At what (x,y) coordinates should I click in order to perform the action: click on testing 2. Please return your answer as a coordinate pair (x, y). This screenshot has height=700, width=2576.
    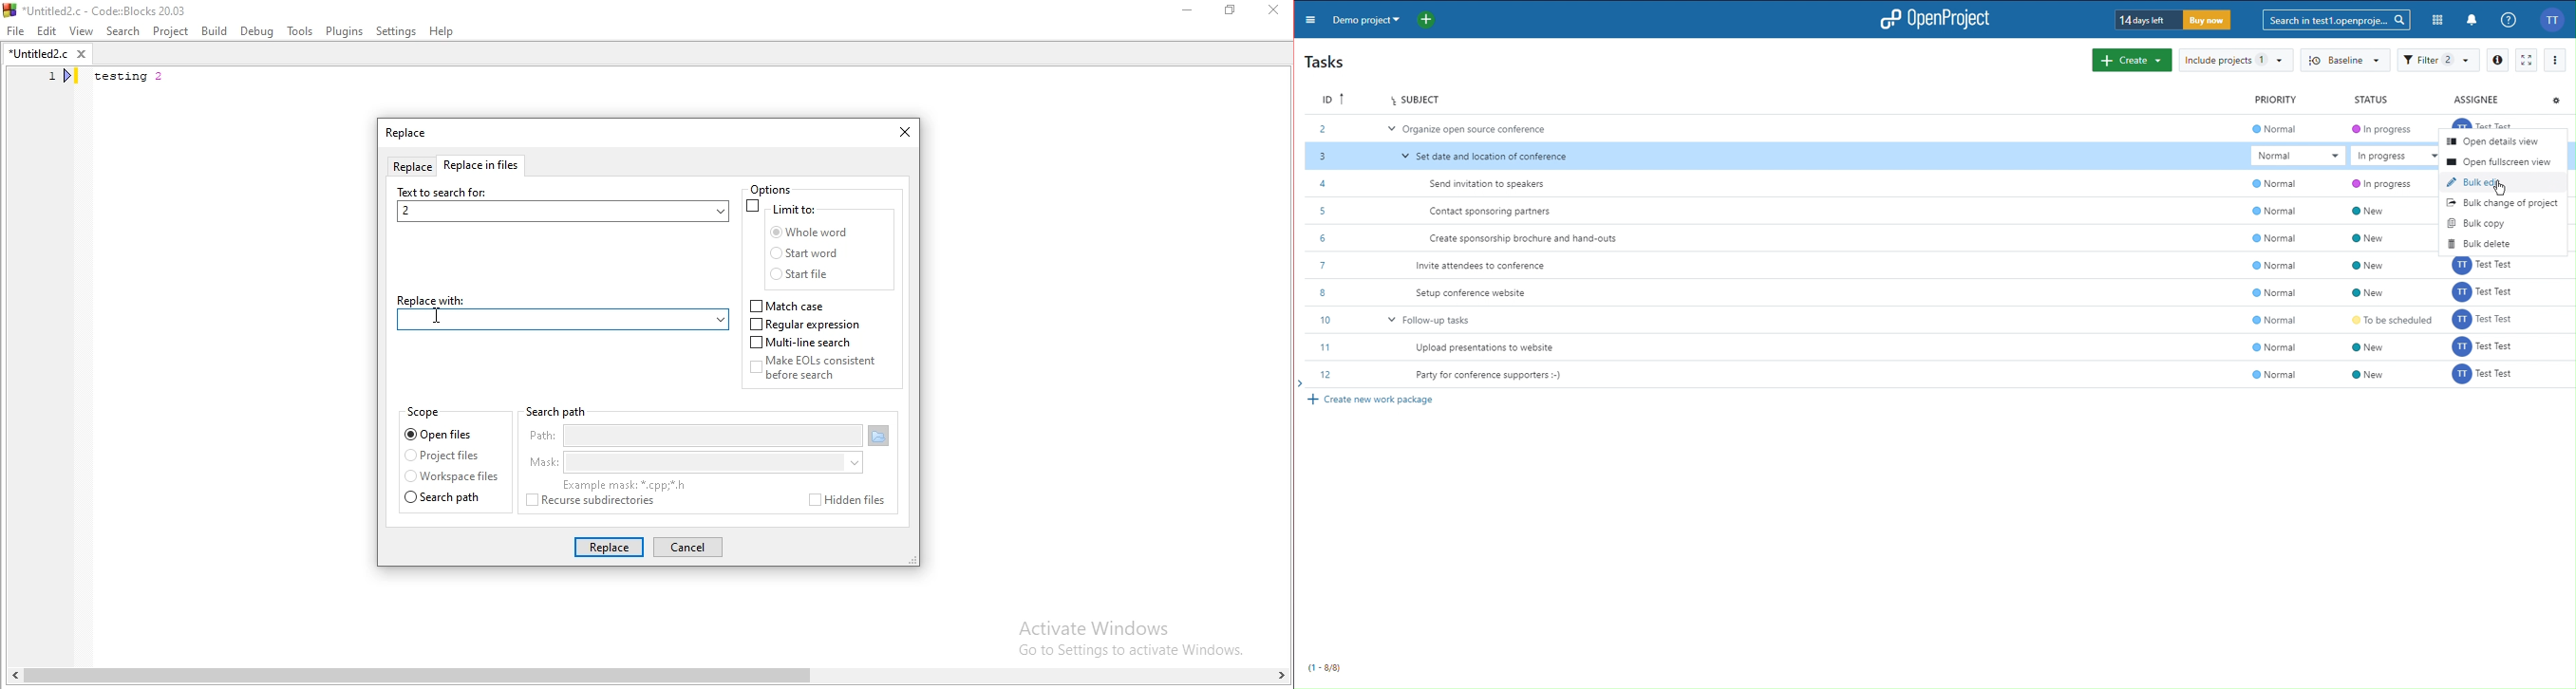
    Looking at the image, I should click on (133, 79).